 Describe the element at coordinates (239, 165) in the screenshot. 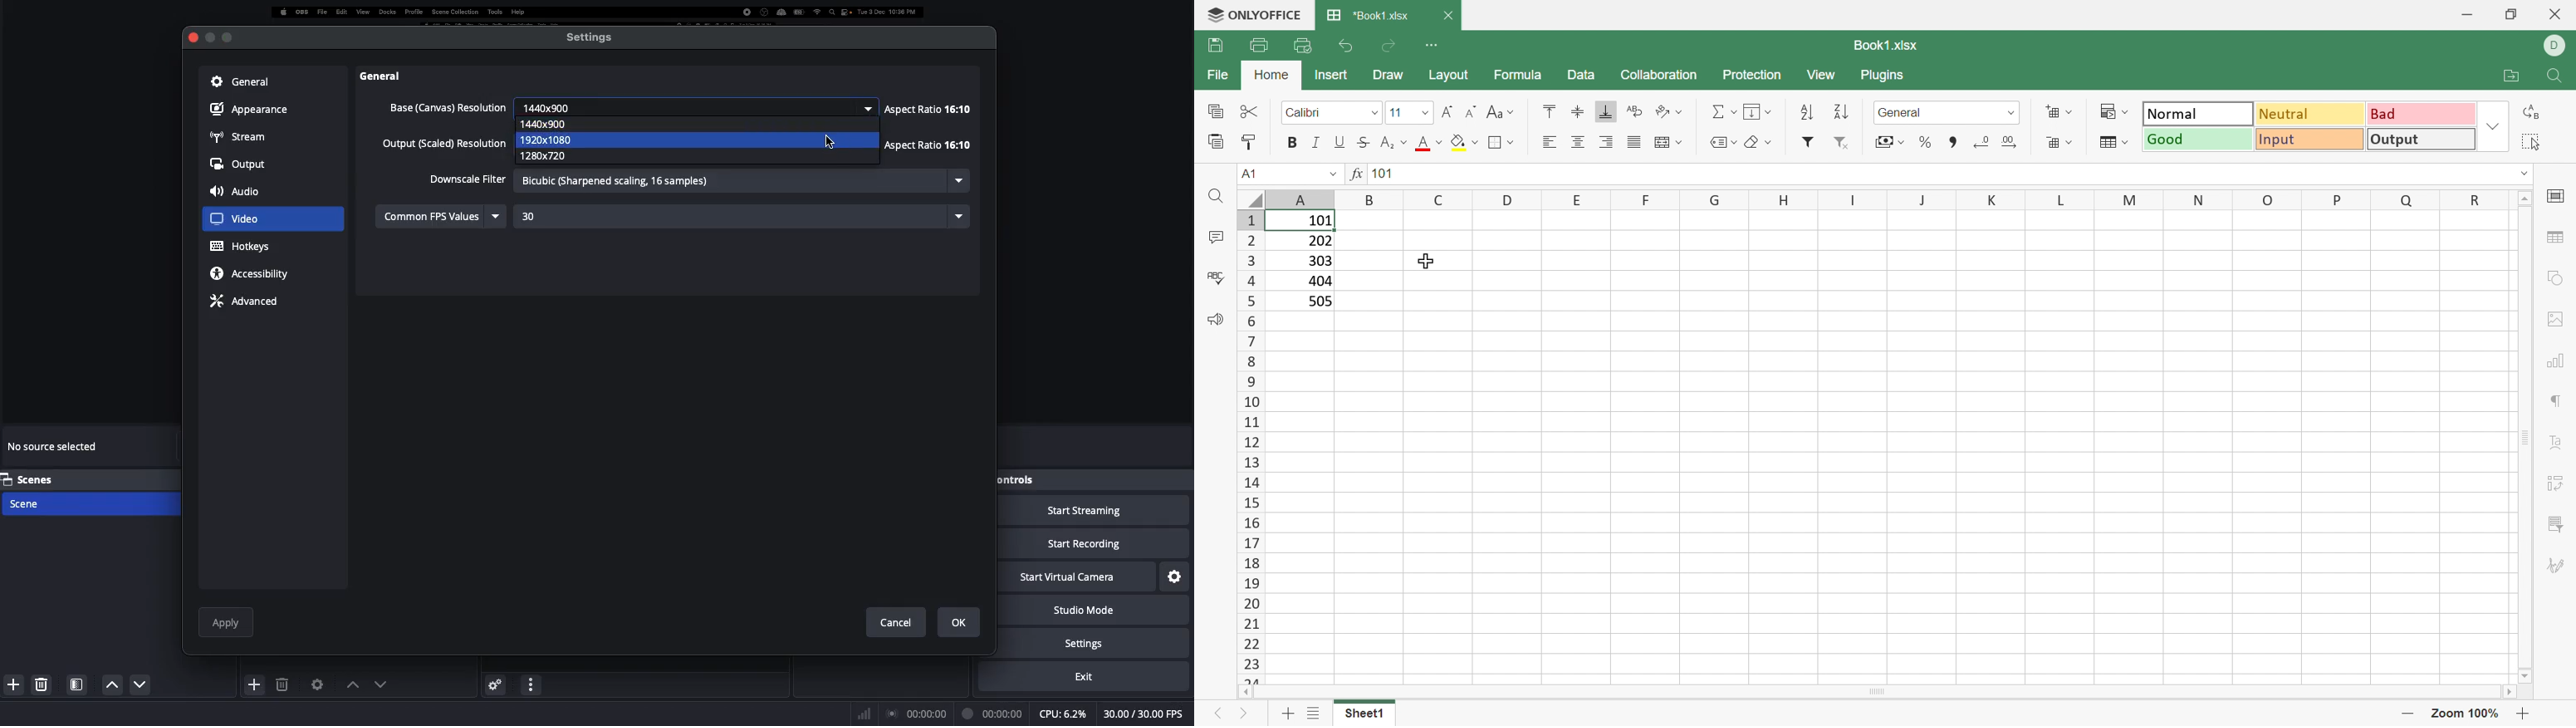

I see `Output` at that location.